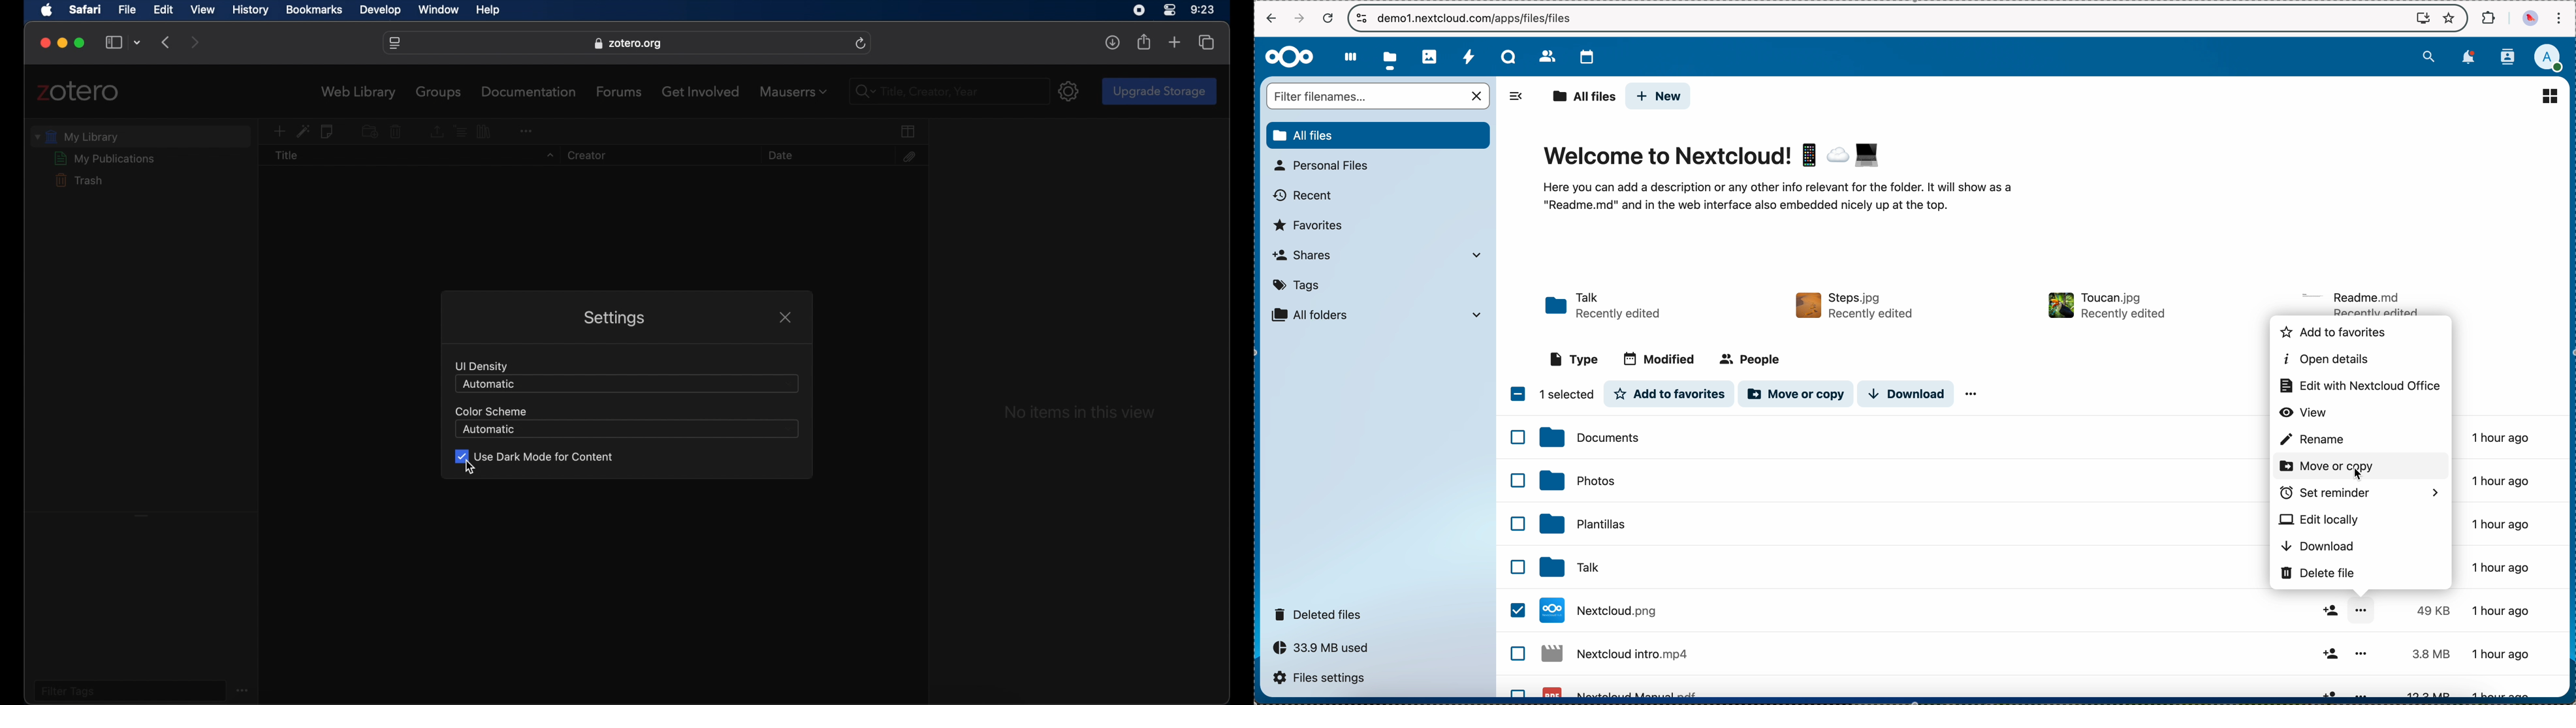  Describe the element at coordinates (2362, 492) in the screenshot. I see `set reminder` at that location.